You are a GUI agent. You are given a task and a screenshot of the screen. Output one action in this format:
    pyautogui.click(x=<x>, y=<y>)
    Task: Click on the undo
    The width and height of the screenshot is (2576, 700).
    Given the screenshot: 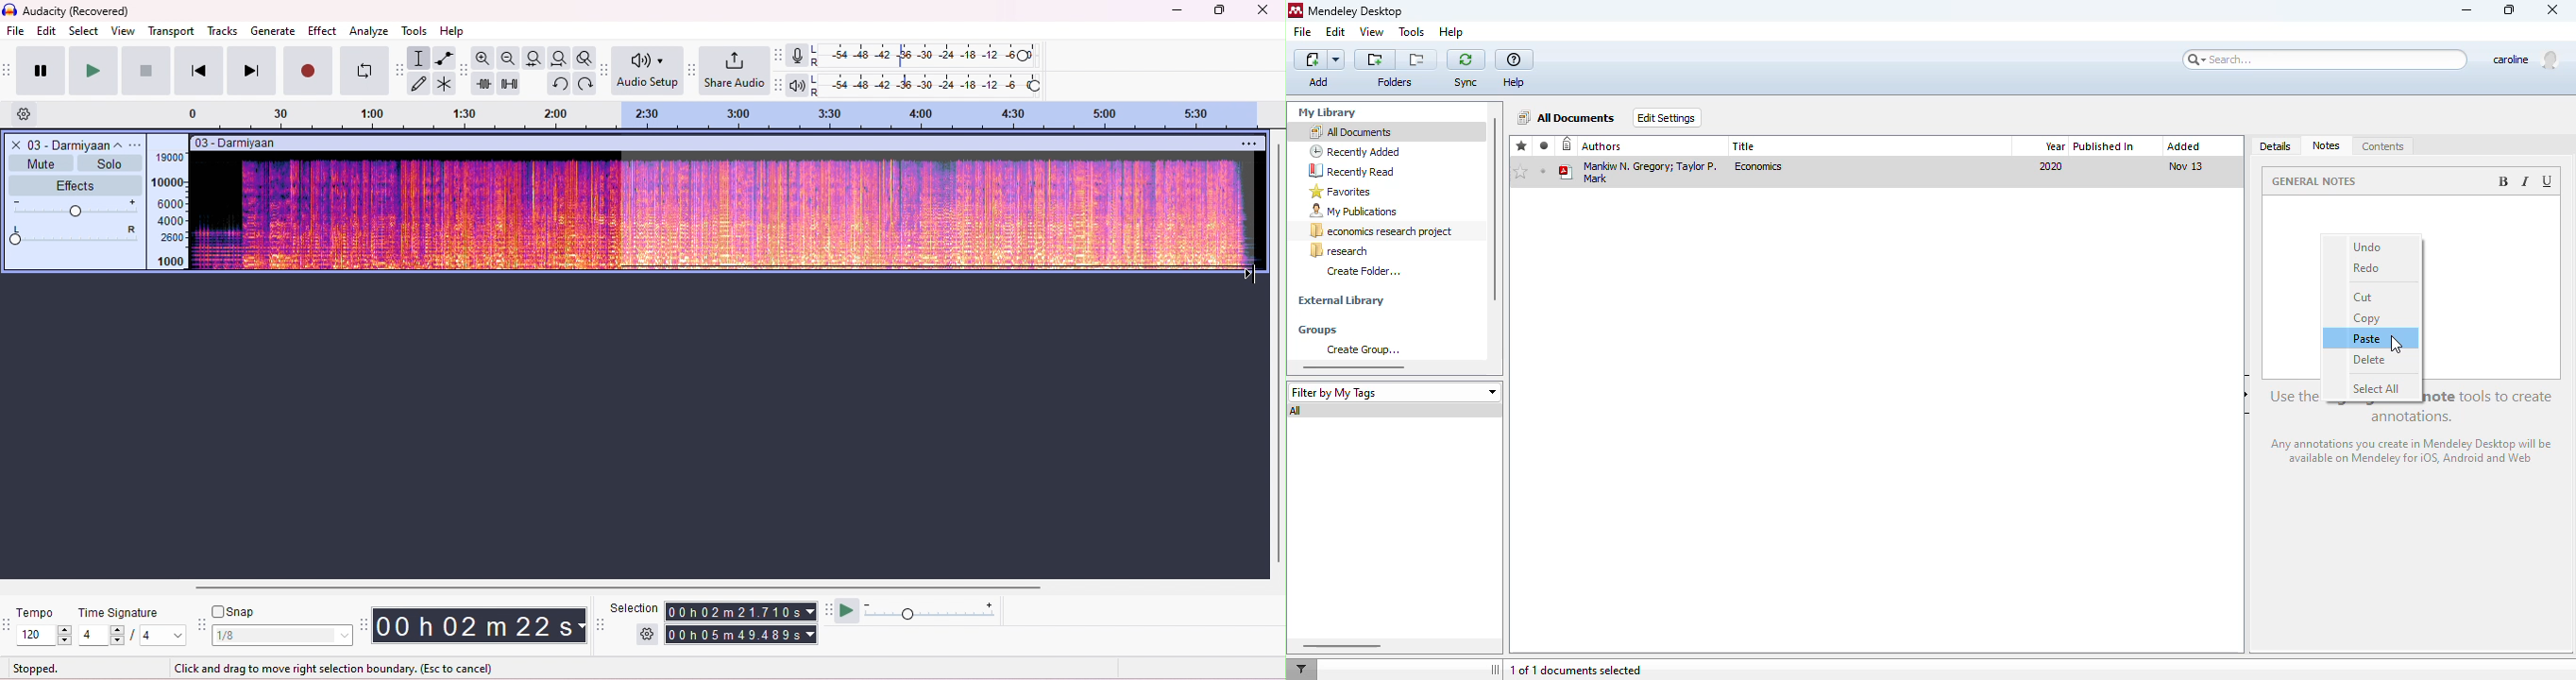 What is the action you would take?
    pyautogui.click(x=2368, y=246)
    